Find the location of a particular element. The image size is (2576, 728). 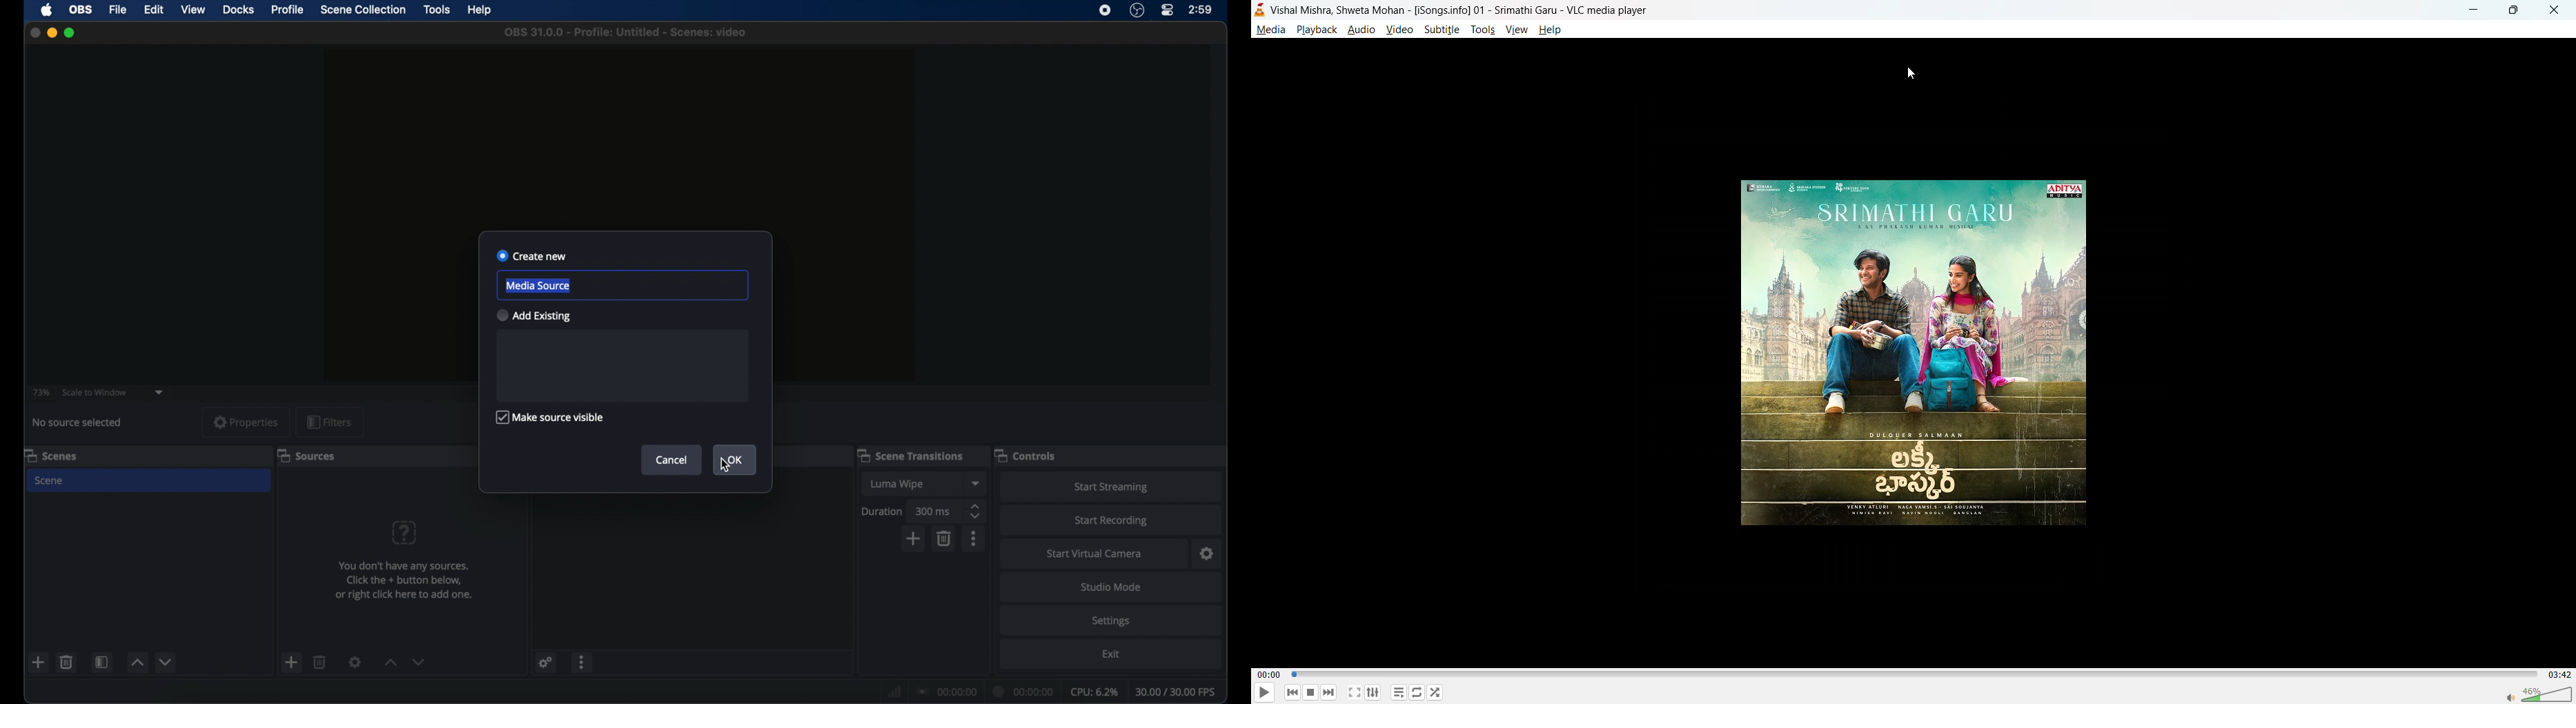

add is located at coordinates (914, 539).